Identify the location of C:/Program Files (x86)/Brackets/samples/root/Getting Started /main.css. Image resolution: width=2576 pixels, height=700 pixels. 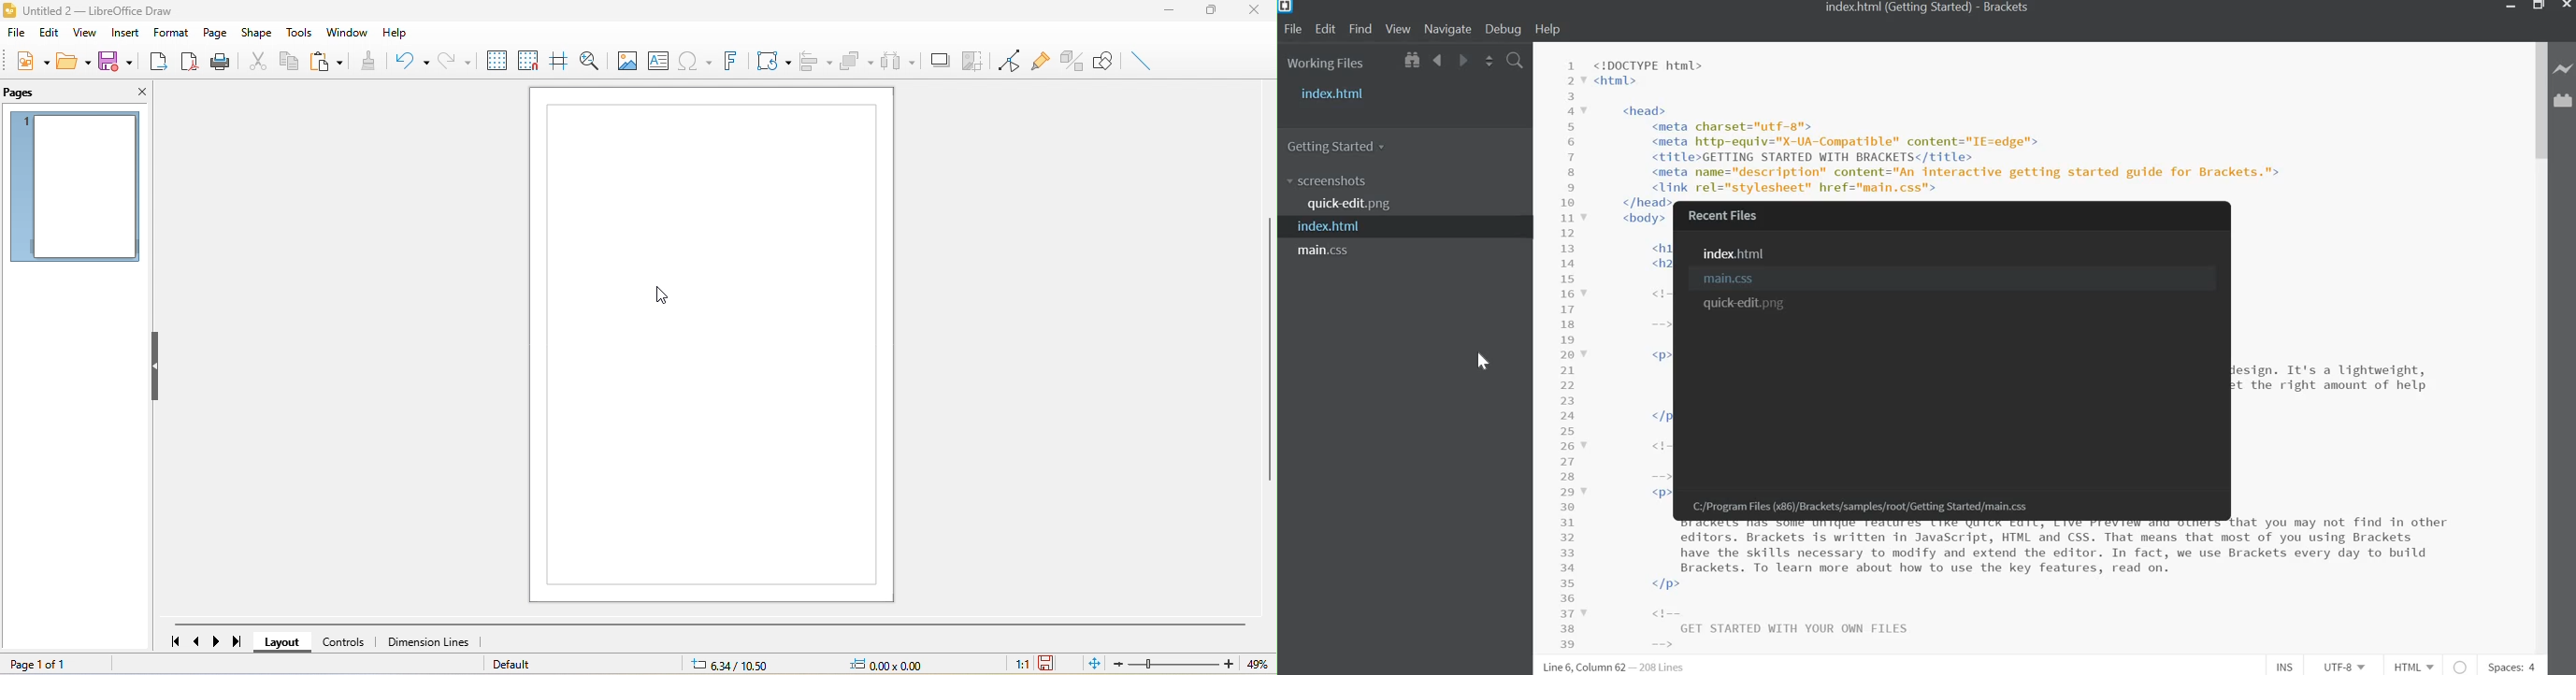
(1852, 508).